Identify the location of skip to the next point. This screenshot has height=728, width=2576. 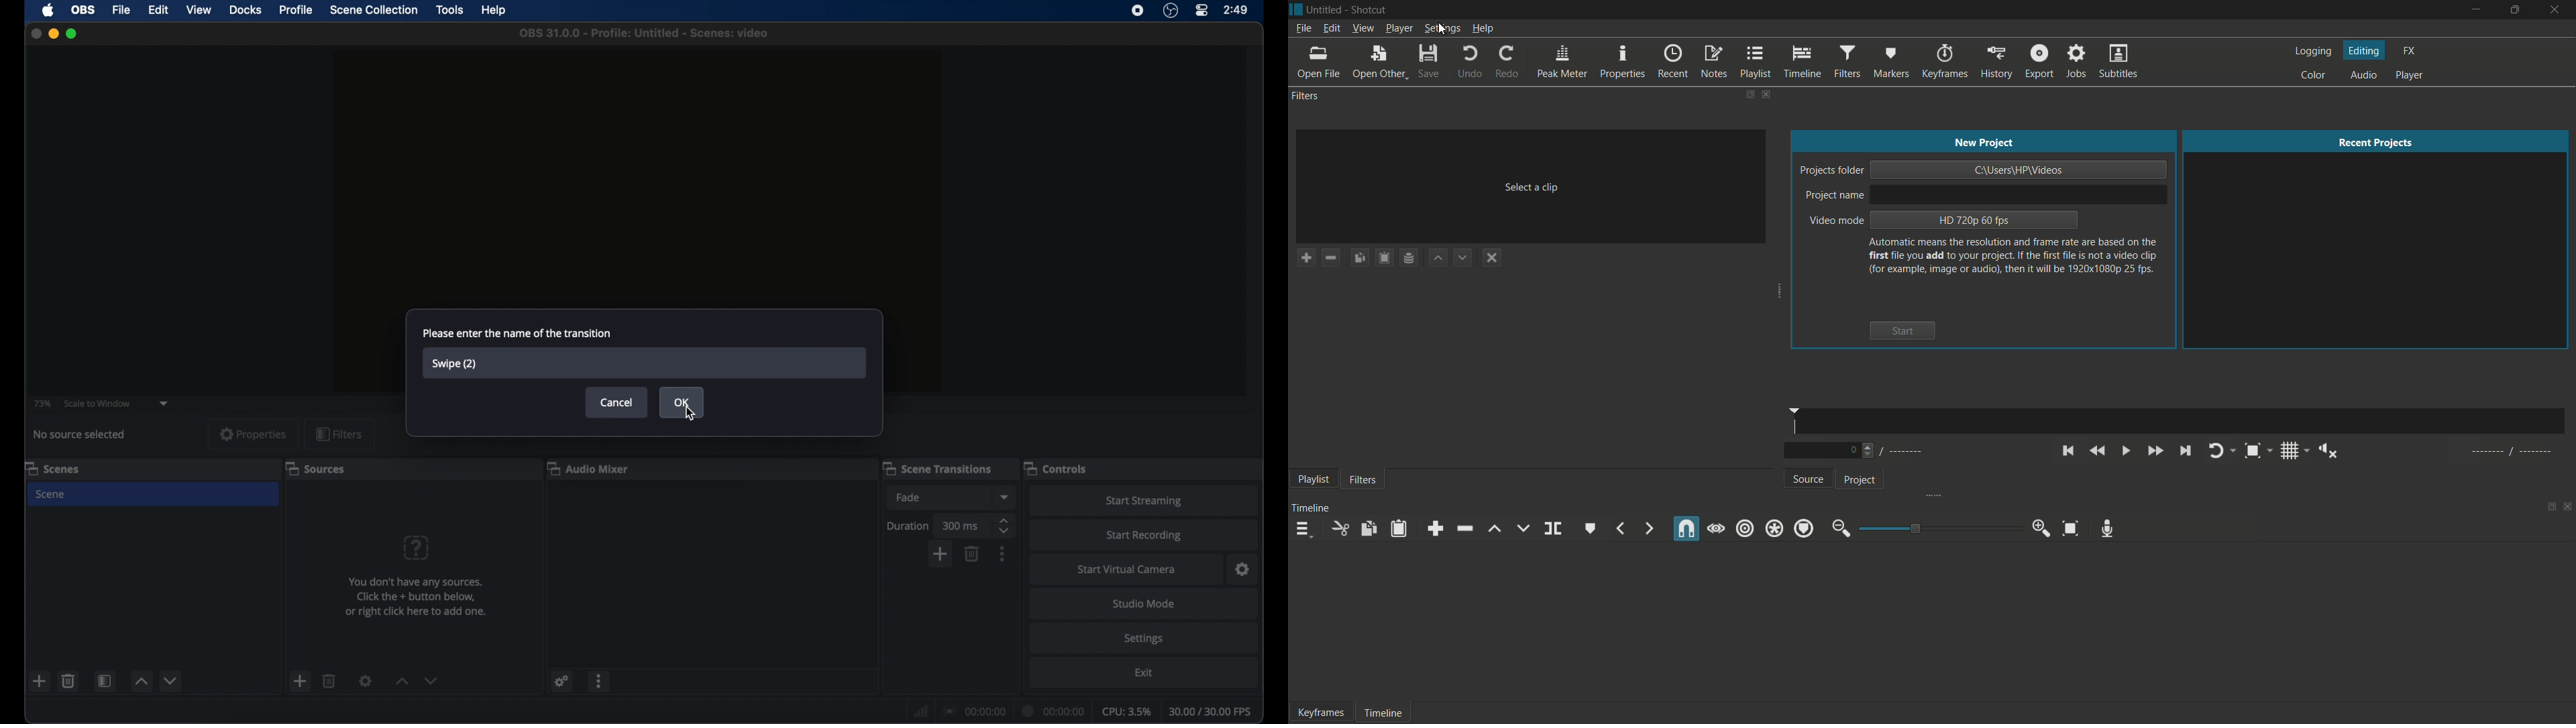
(2185, 451).